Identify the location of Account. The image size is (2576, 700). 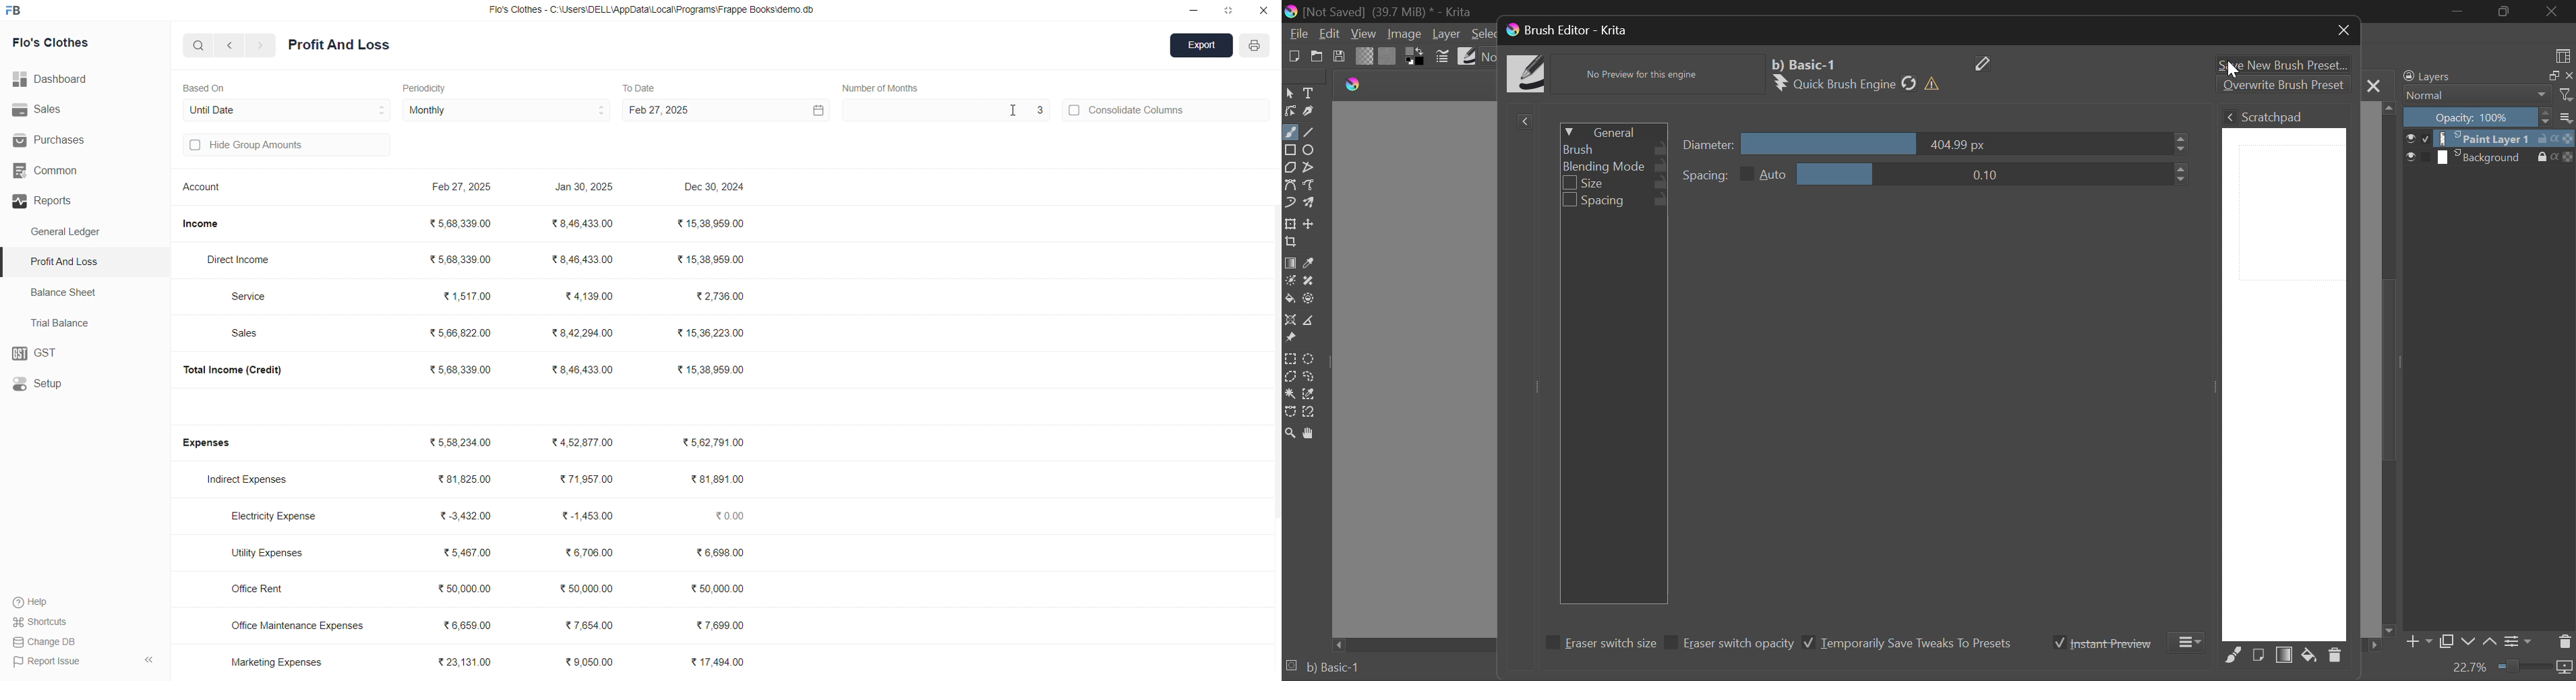
(205, 189).